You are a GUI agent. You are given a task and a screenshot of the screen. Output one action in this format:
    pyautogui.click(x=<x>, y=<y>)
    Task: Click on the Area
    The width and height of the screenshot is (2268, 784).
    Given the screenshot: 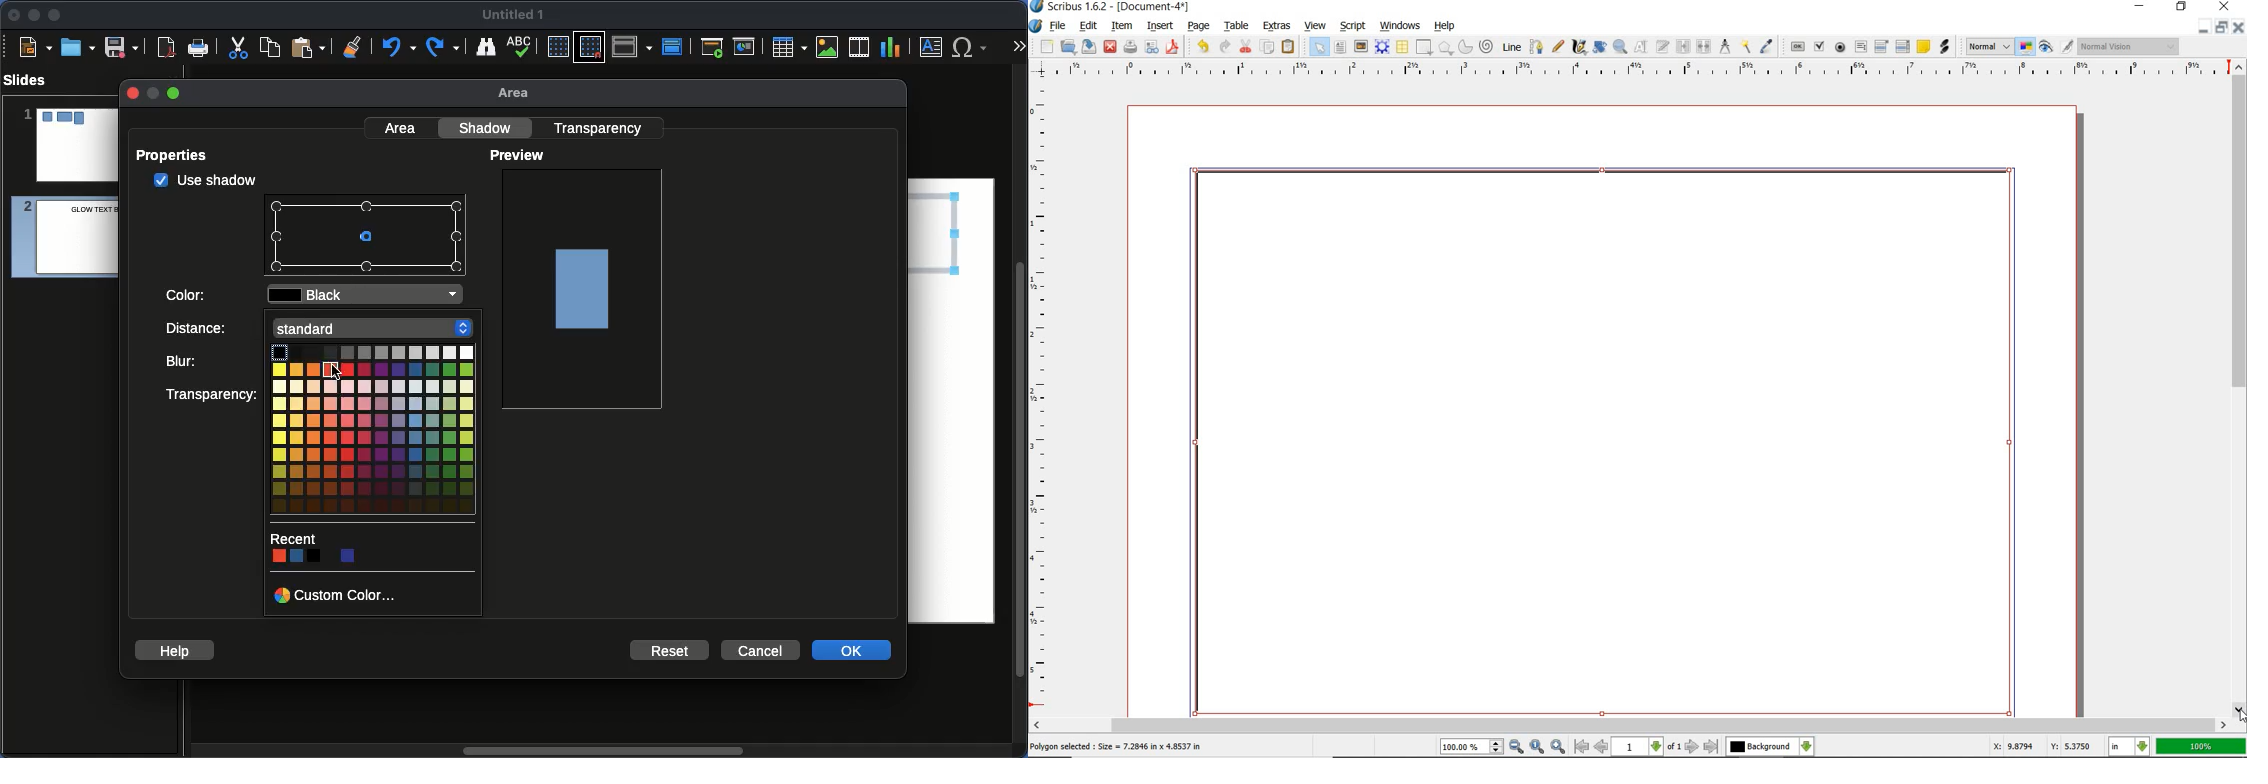 What is the action you would take?
    pyautogui.click(x=519, y=94)
    